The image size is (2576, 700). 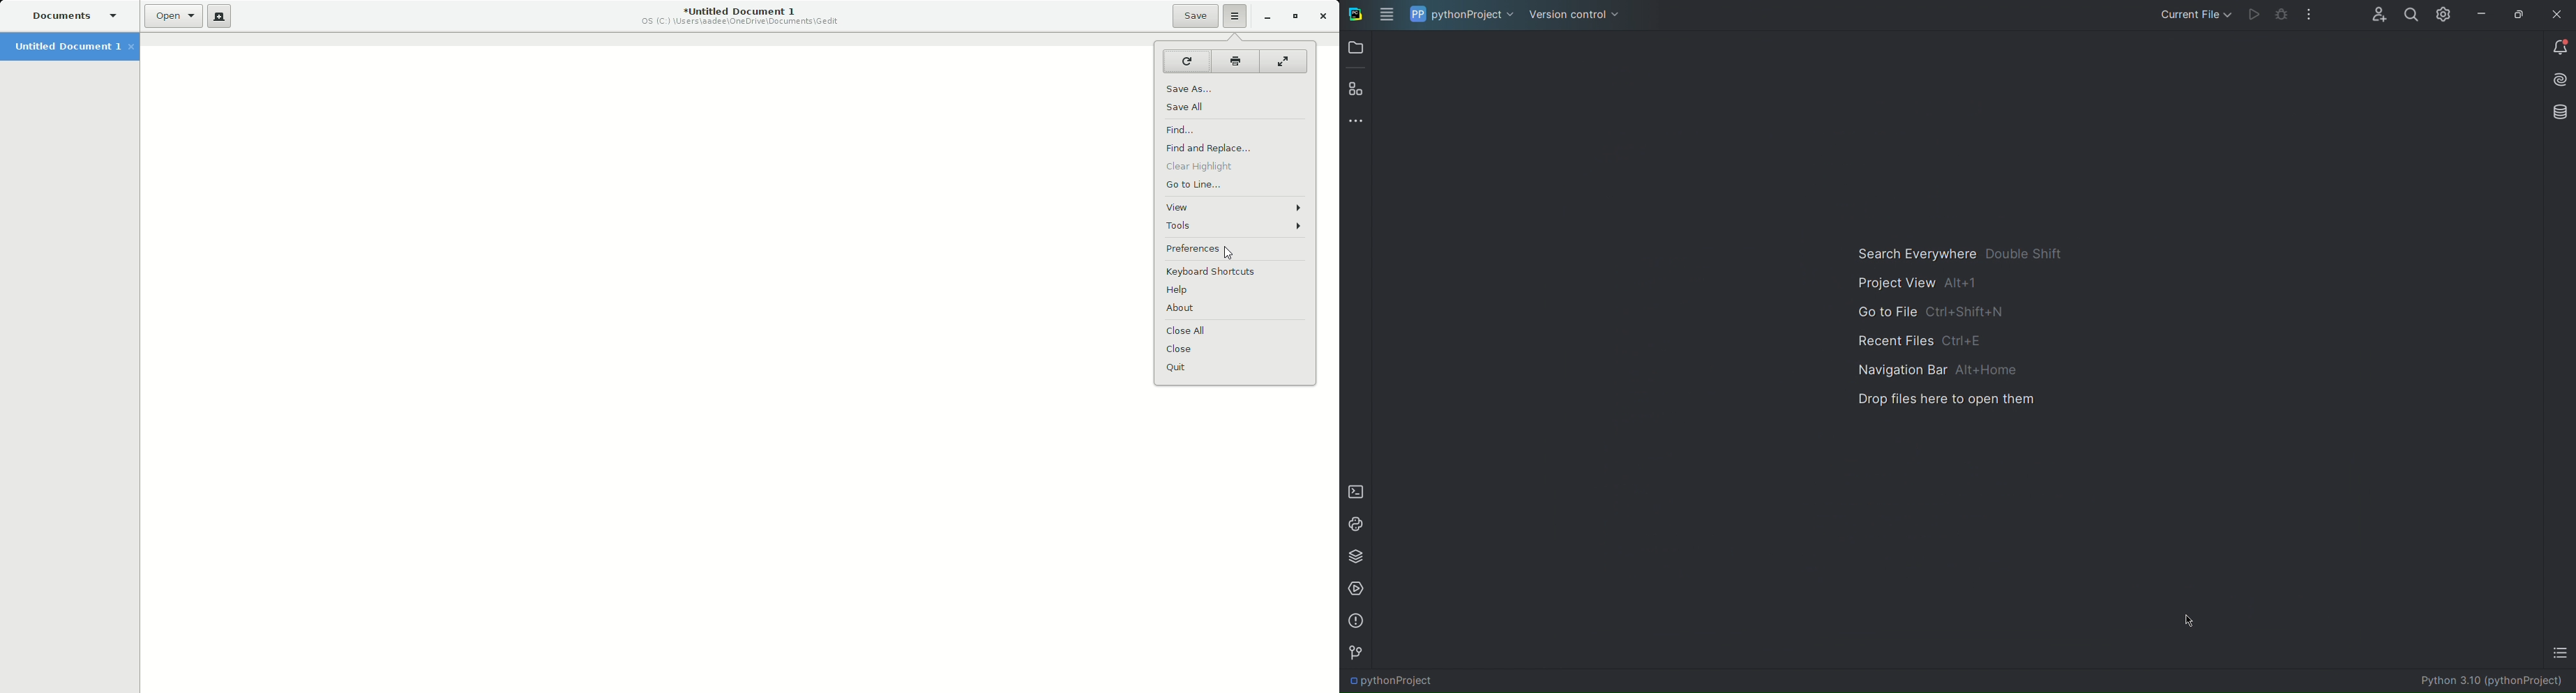 What do you see at coordinates (1186, 367) in the screenshot?
I see `Quit` at bounding box center [1186, 367].